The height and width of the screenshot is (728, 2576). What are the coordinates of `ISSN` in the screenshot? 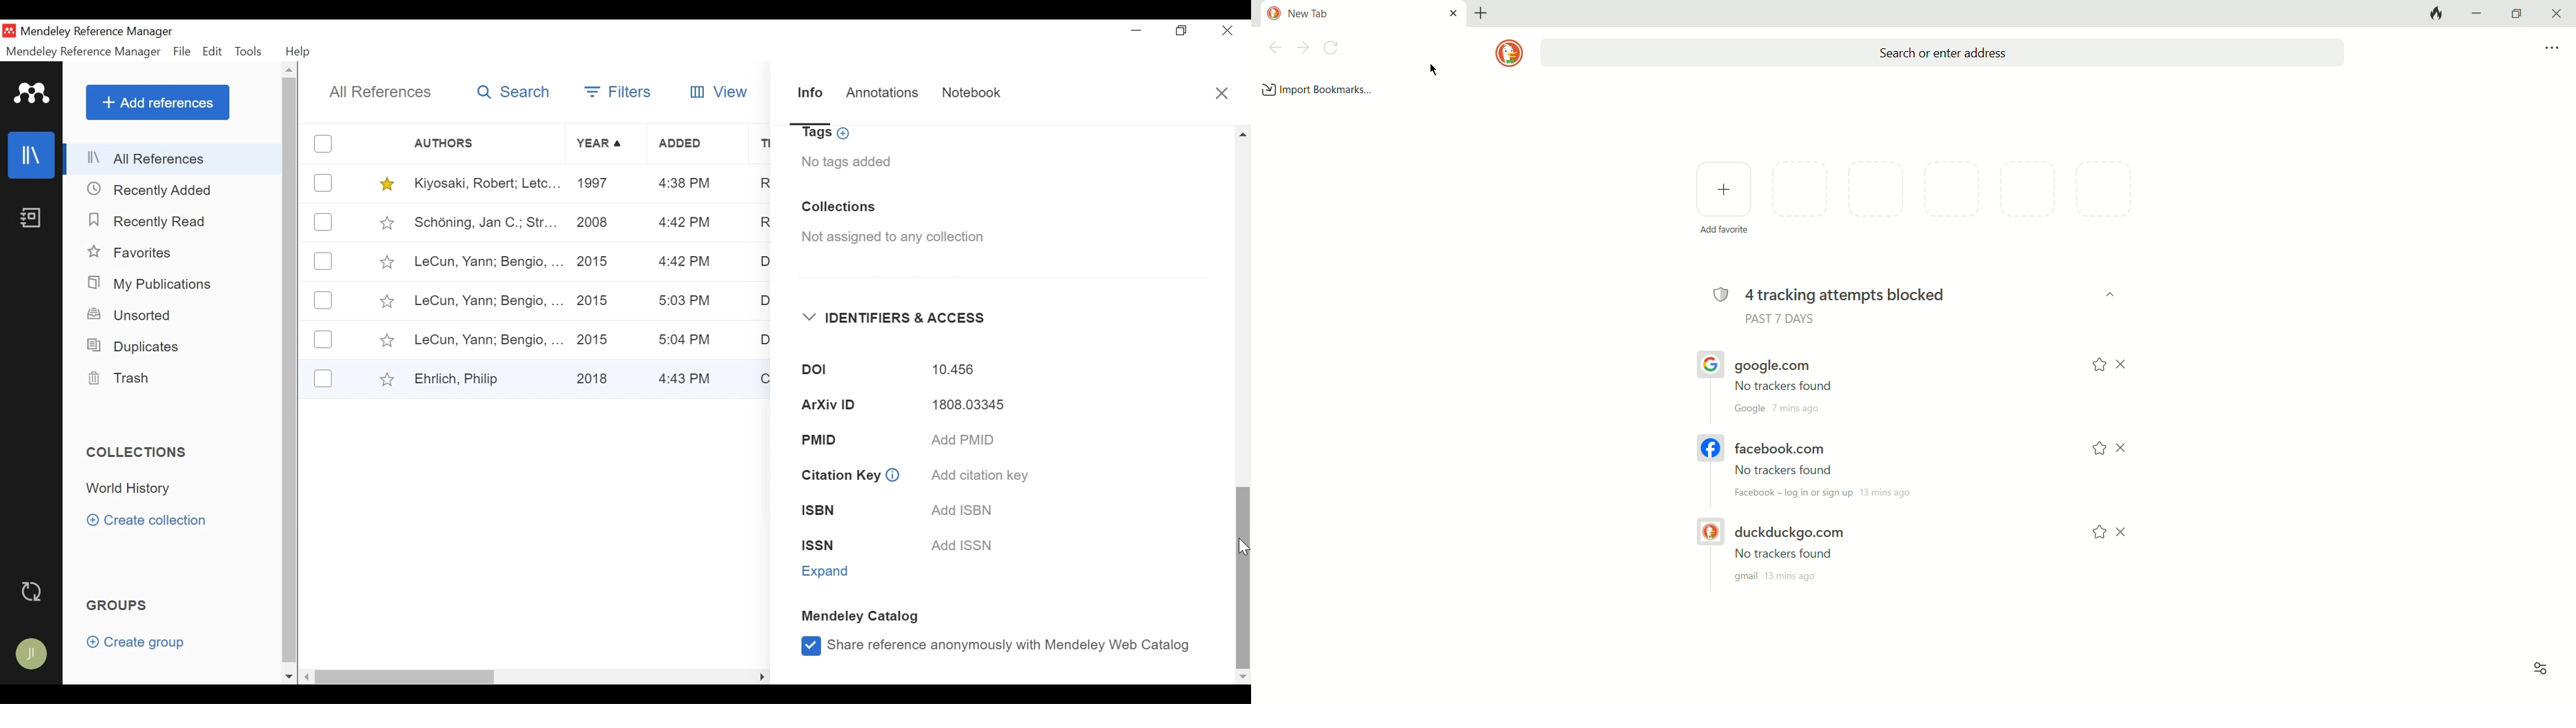 It's located at (830, 546).